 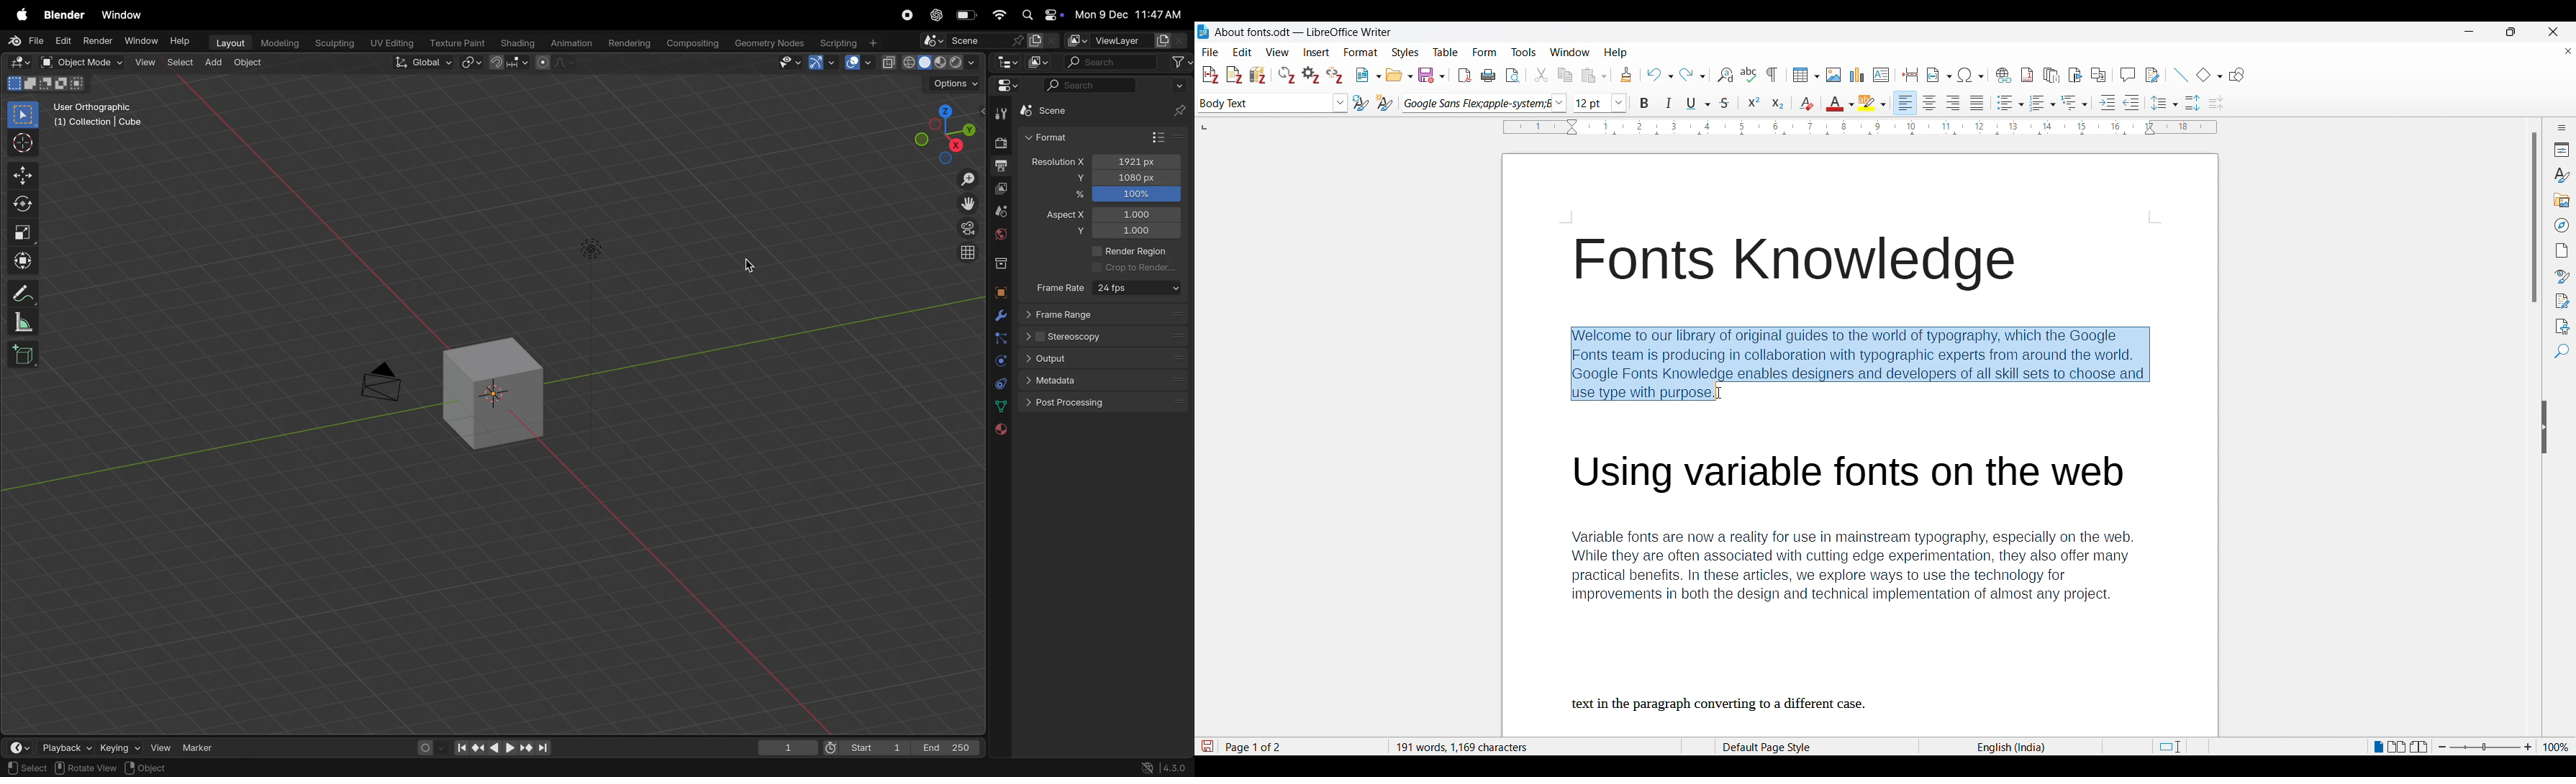 I want to click on modifiers, so click(x=999, y=315).